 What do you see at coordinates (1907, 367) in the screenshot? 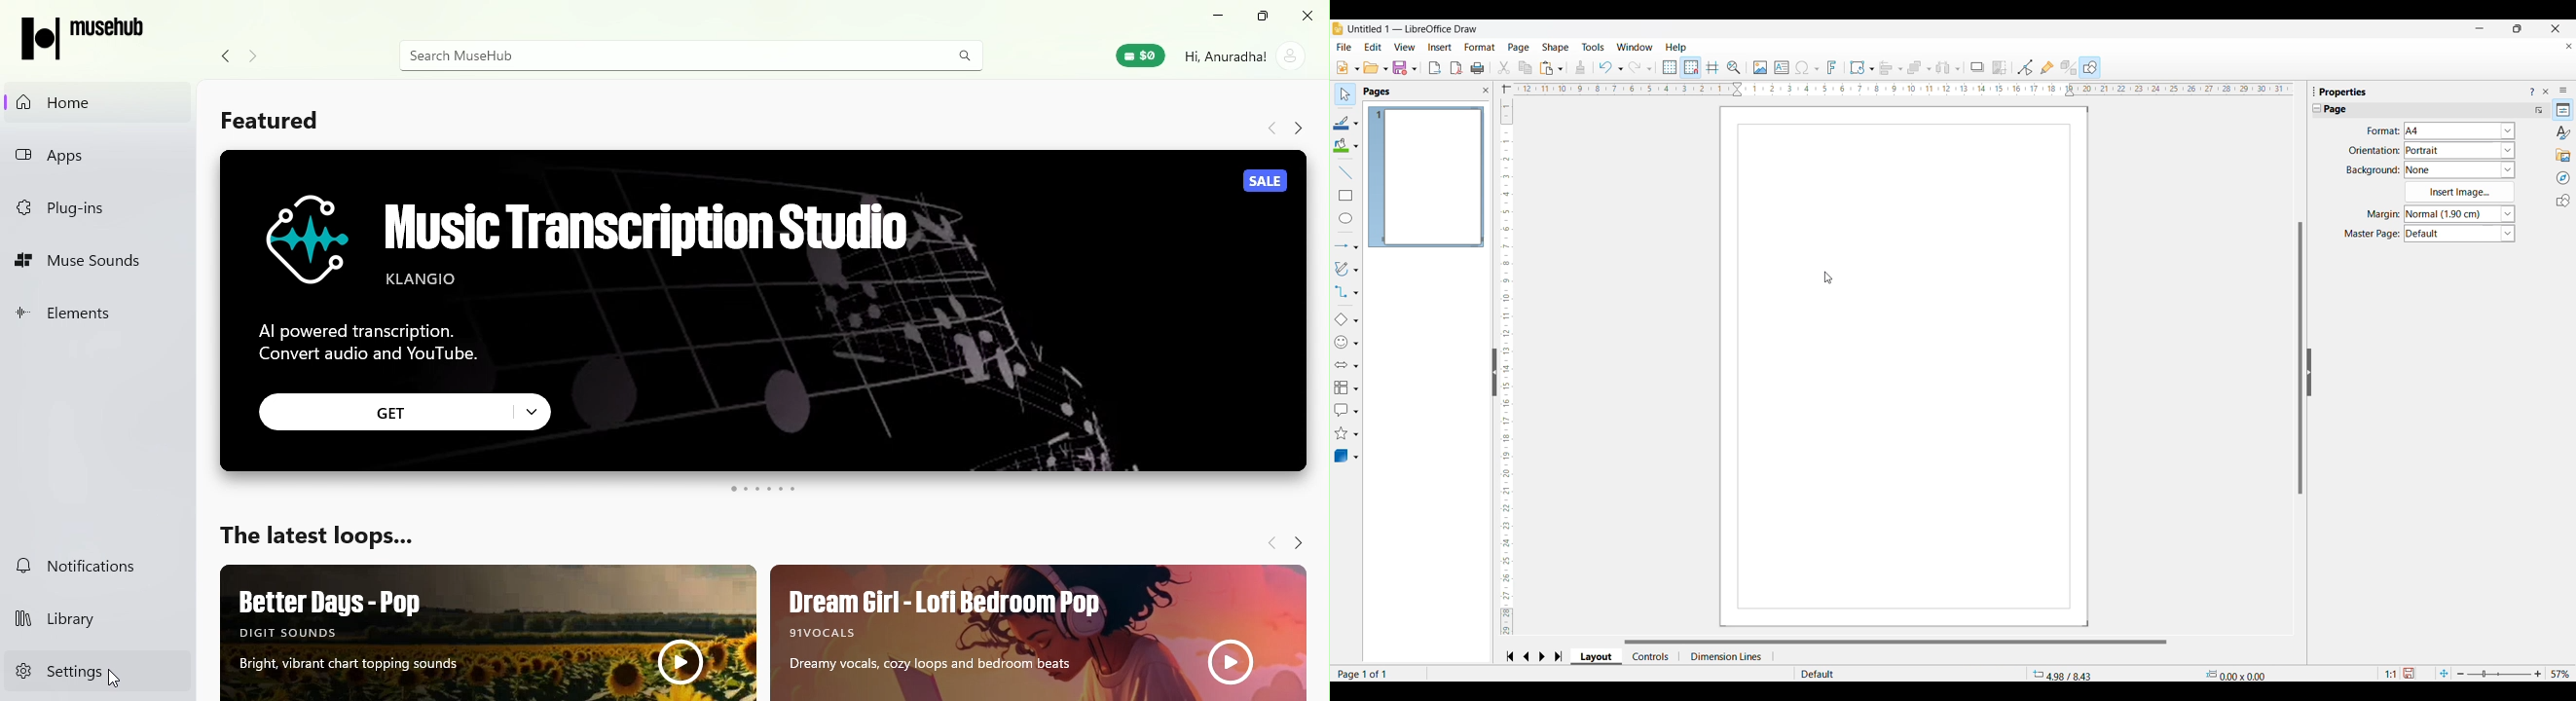
I see `Current page` at bounding box center [1907, 367].